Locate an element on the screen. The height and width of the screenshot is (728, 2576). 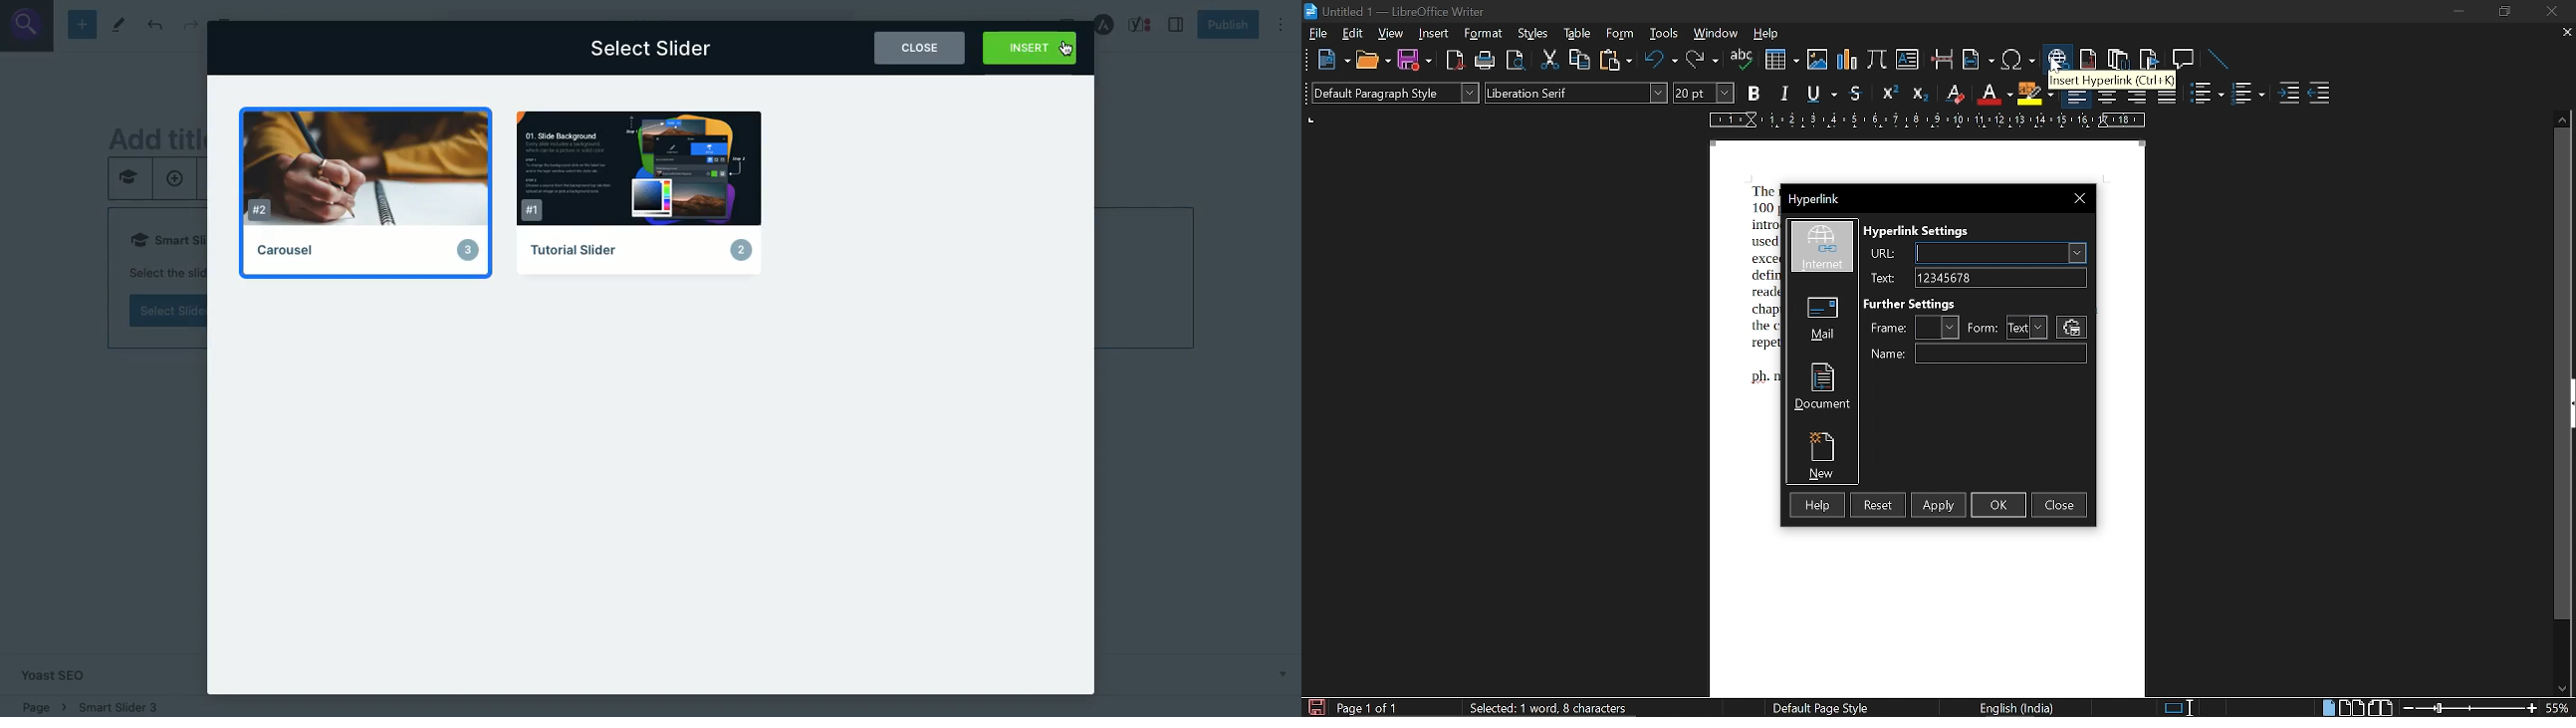
insert text is located at coordinates (1909, 59).